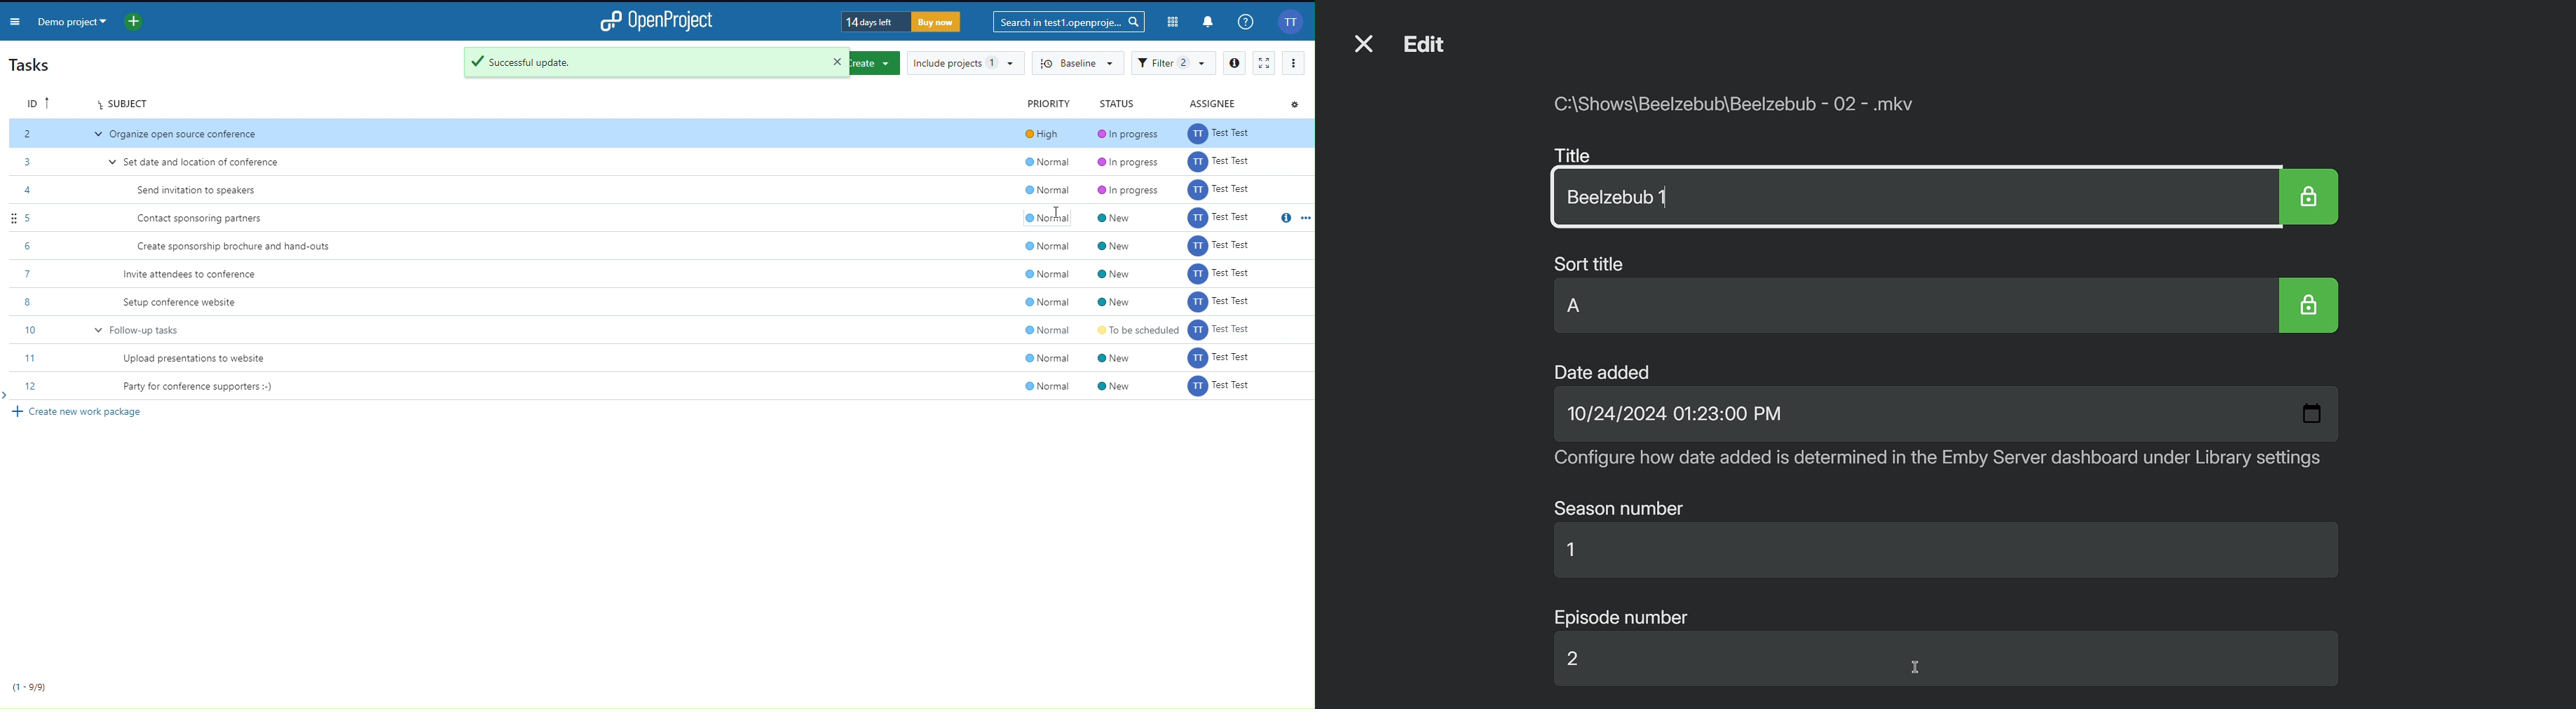  Describe the element at coordinates (1173, 23) in the screenshot. I see `Modules` at that location.